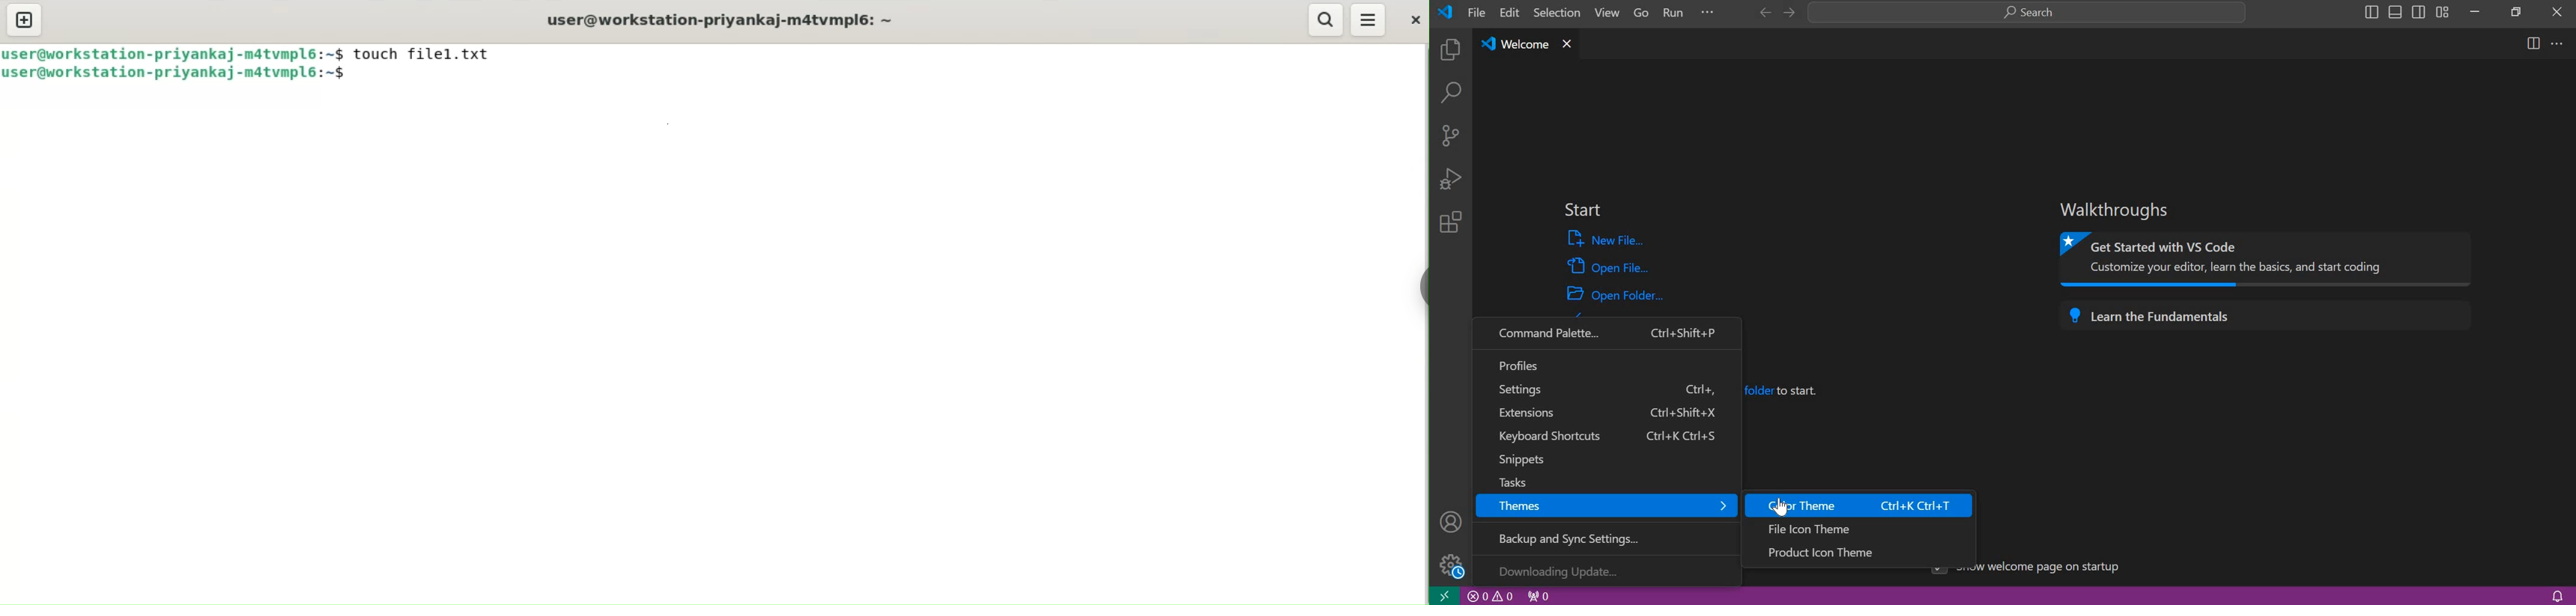 Image resolution: width=2576 pixels, height=616 pixels. I want to click on run and debug, so click(1450, 178).